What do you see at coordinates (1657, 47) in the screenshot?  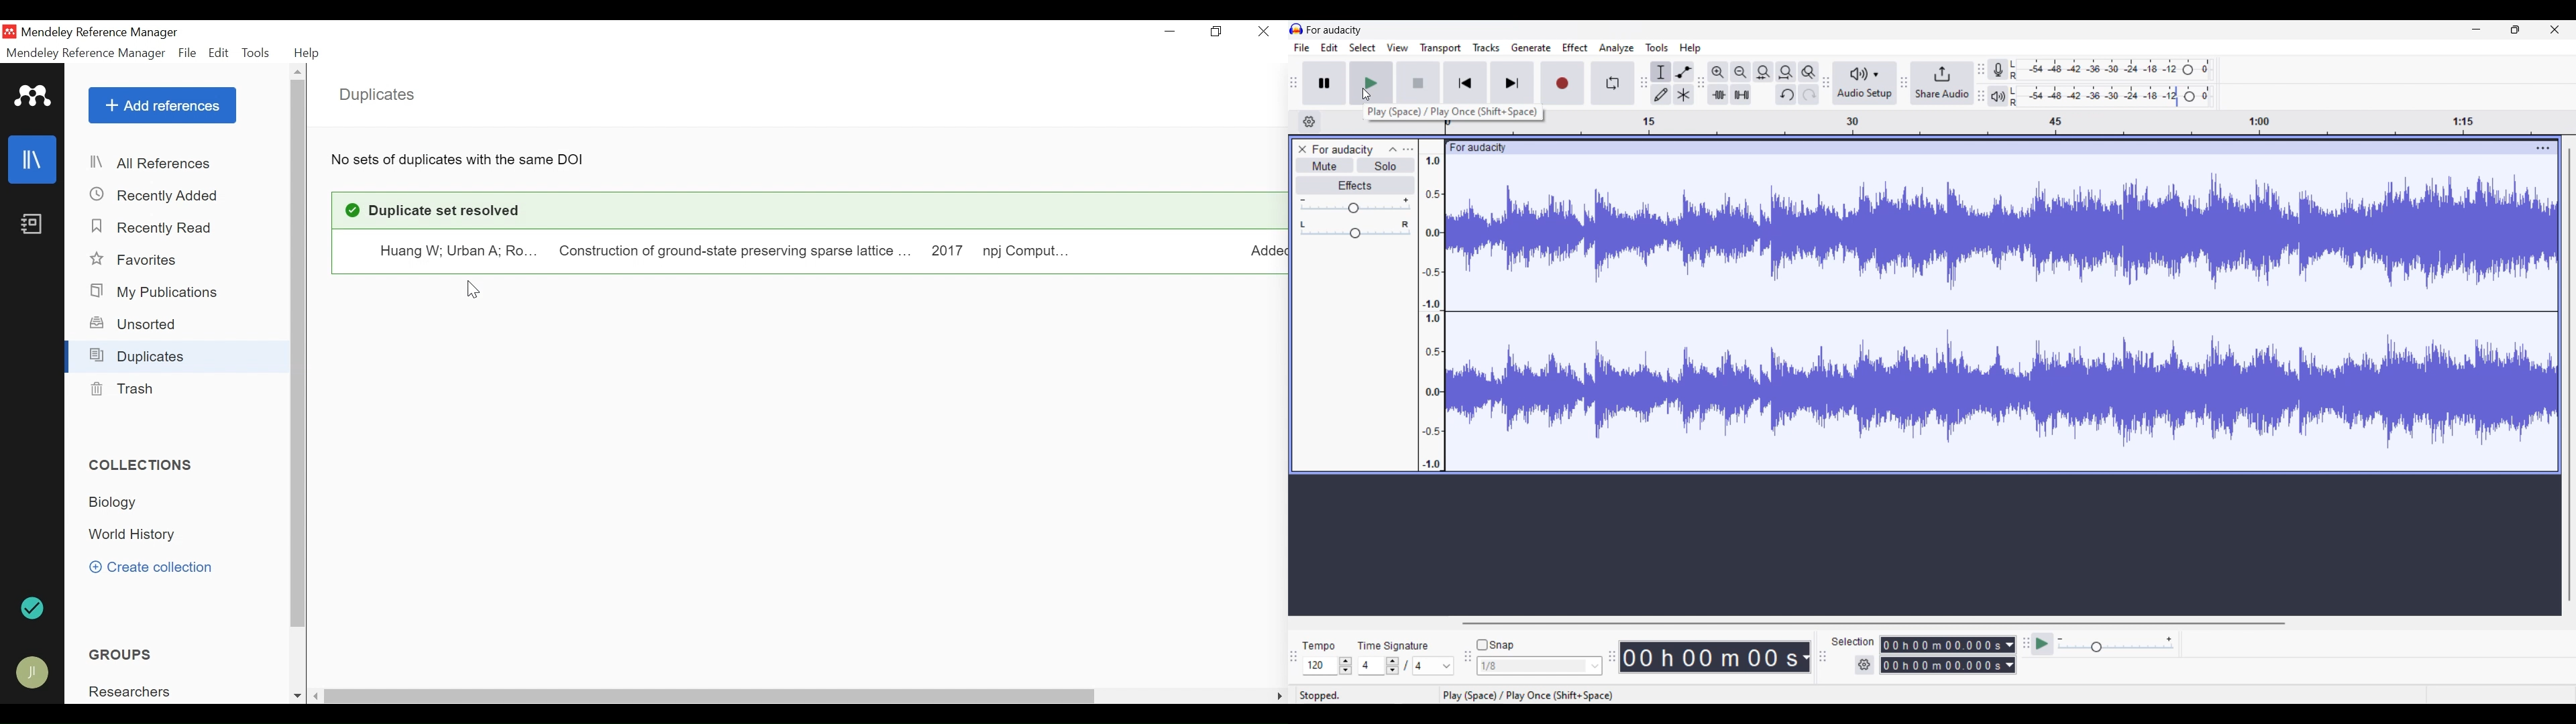 I see `Tools menu` at bounding box center [1657, 47].